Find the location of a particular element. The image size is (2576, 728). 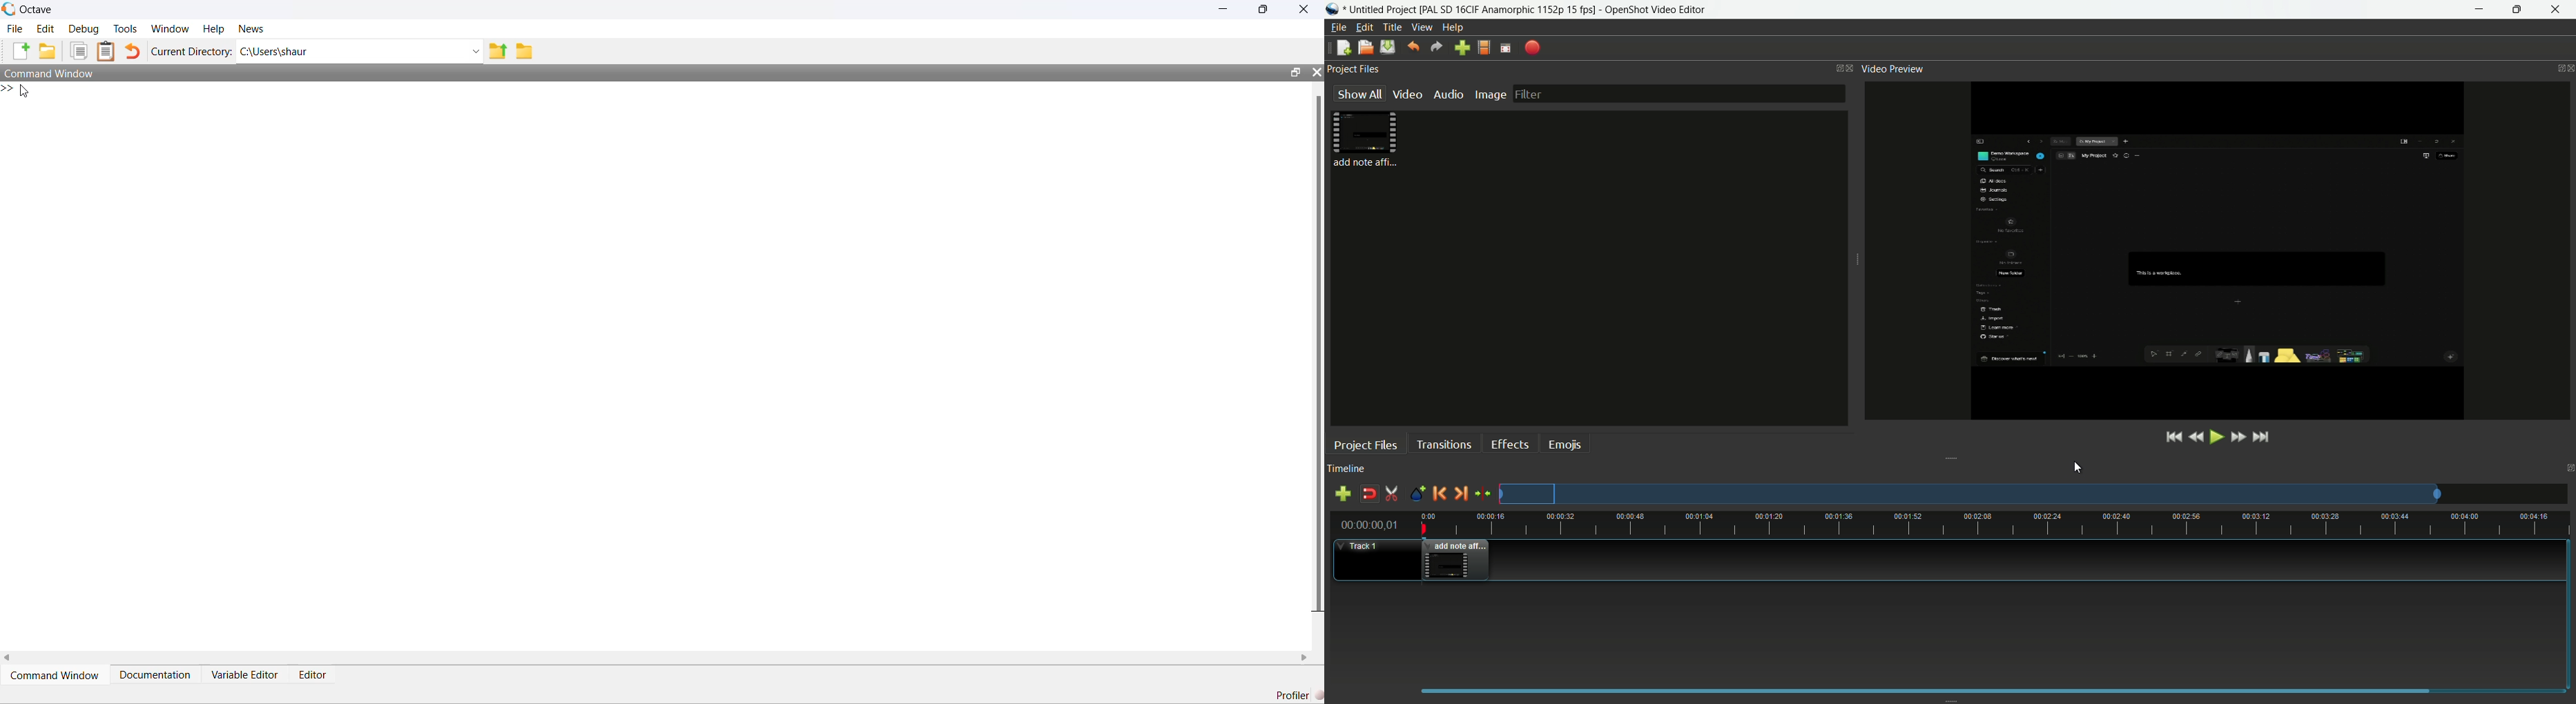

image is located at coordinates (1489, 95).